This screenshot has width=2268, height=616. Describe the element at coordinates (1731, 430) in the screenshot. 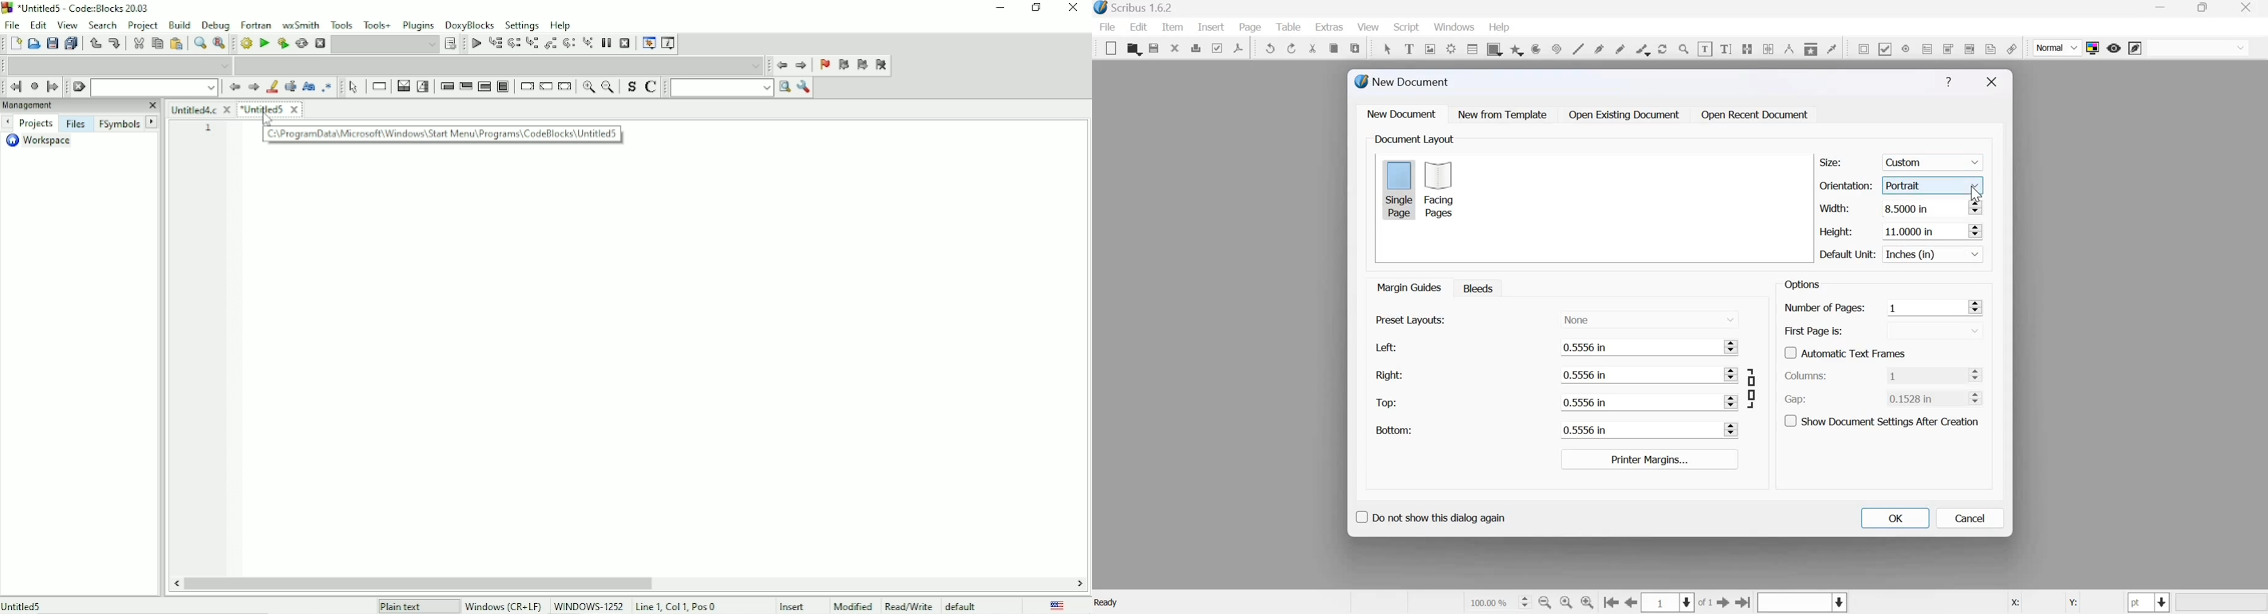

I see `Increase and Decrease` at that location.